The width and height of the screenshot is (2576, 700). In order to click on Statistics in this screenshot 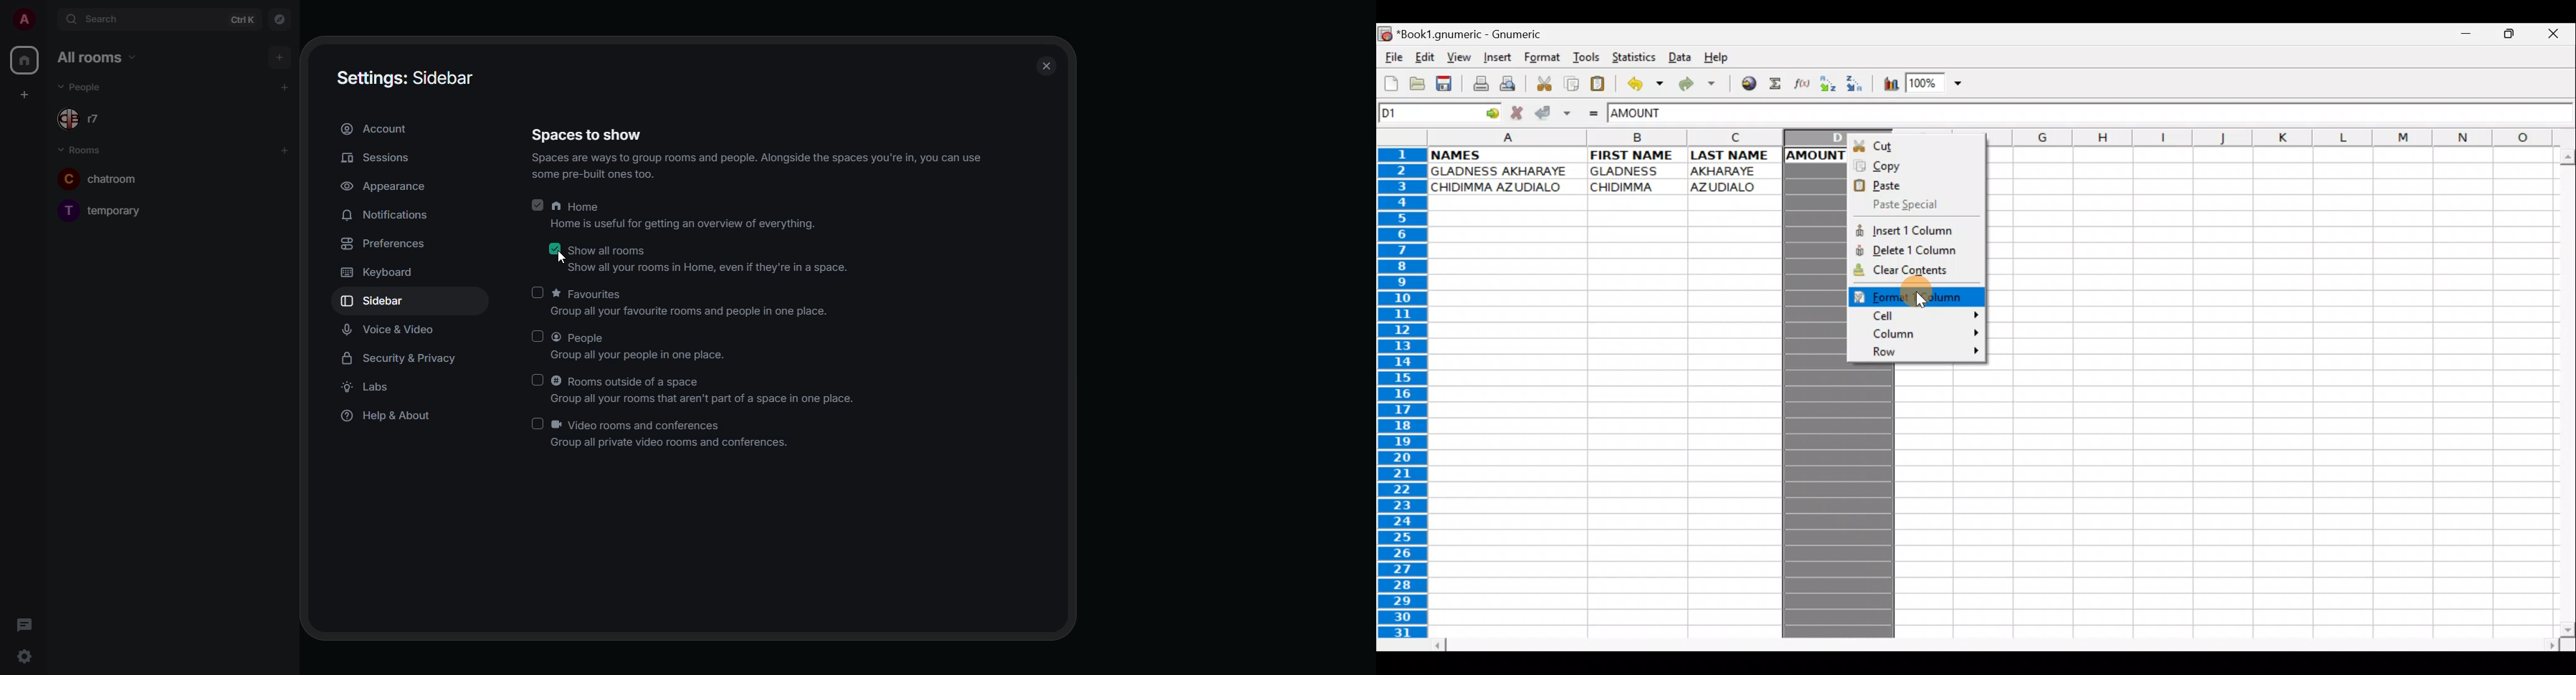, I will do `click(1631, 57)`.